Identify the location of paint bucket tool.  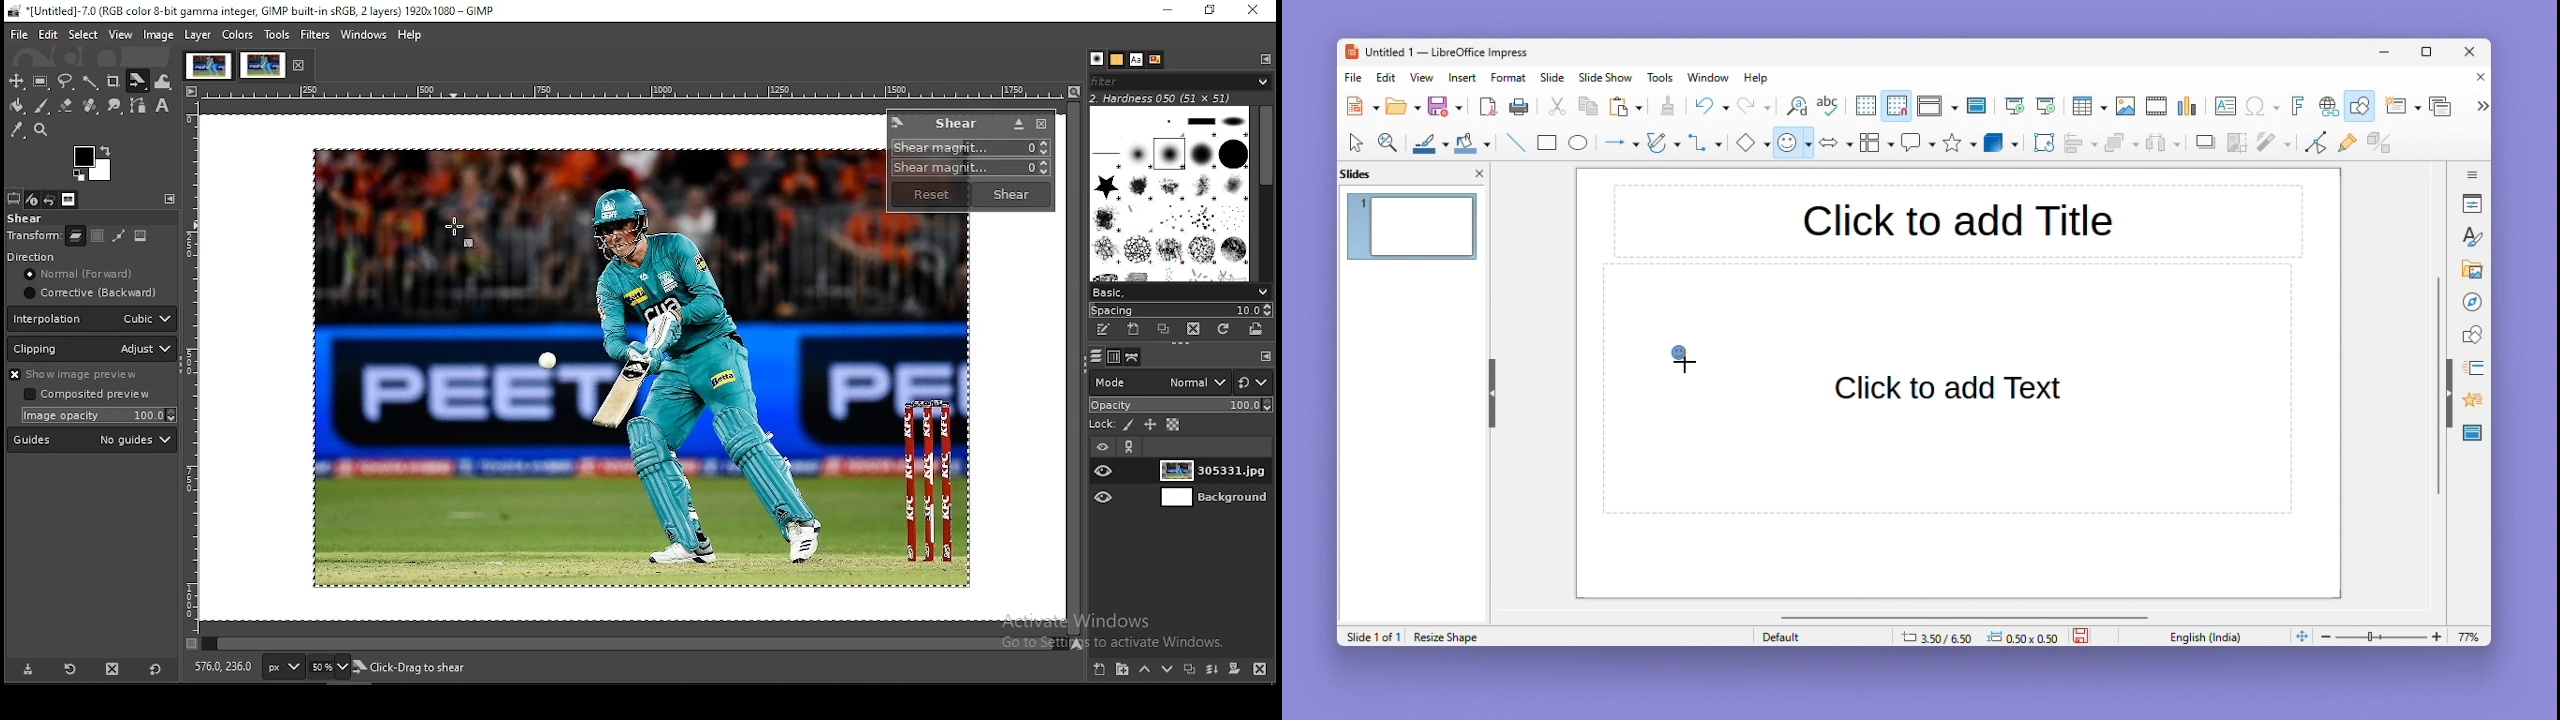
(19, 107).